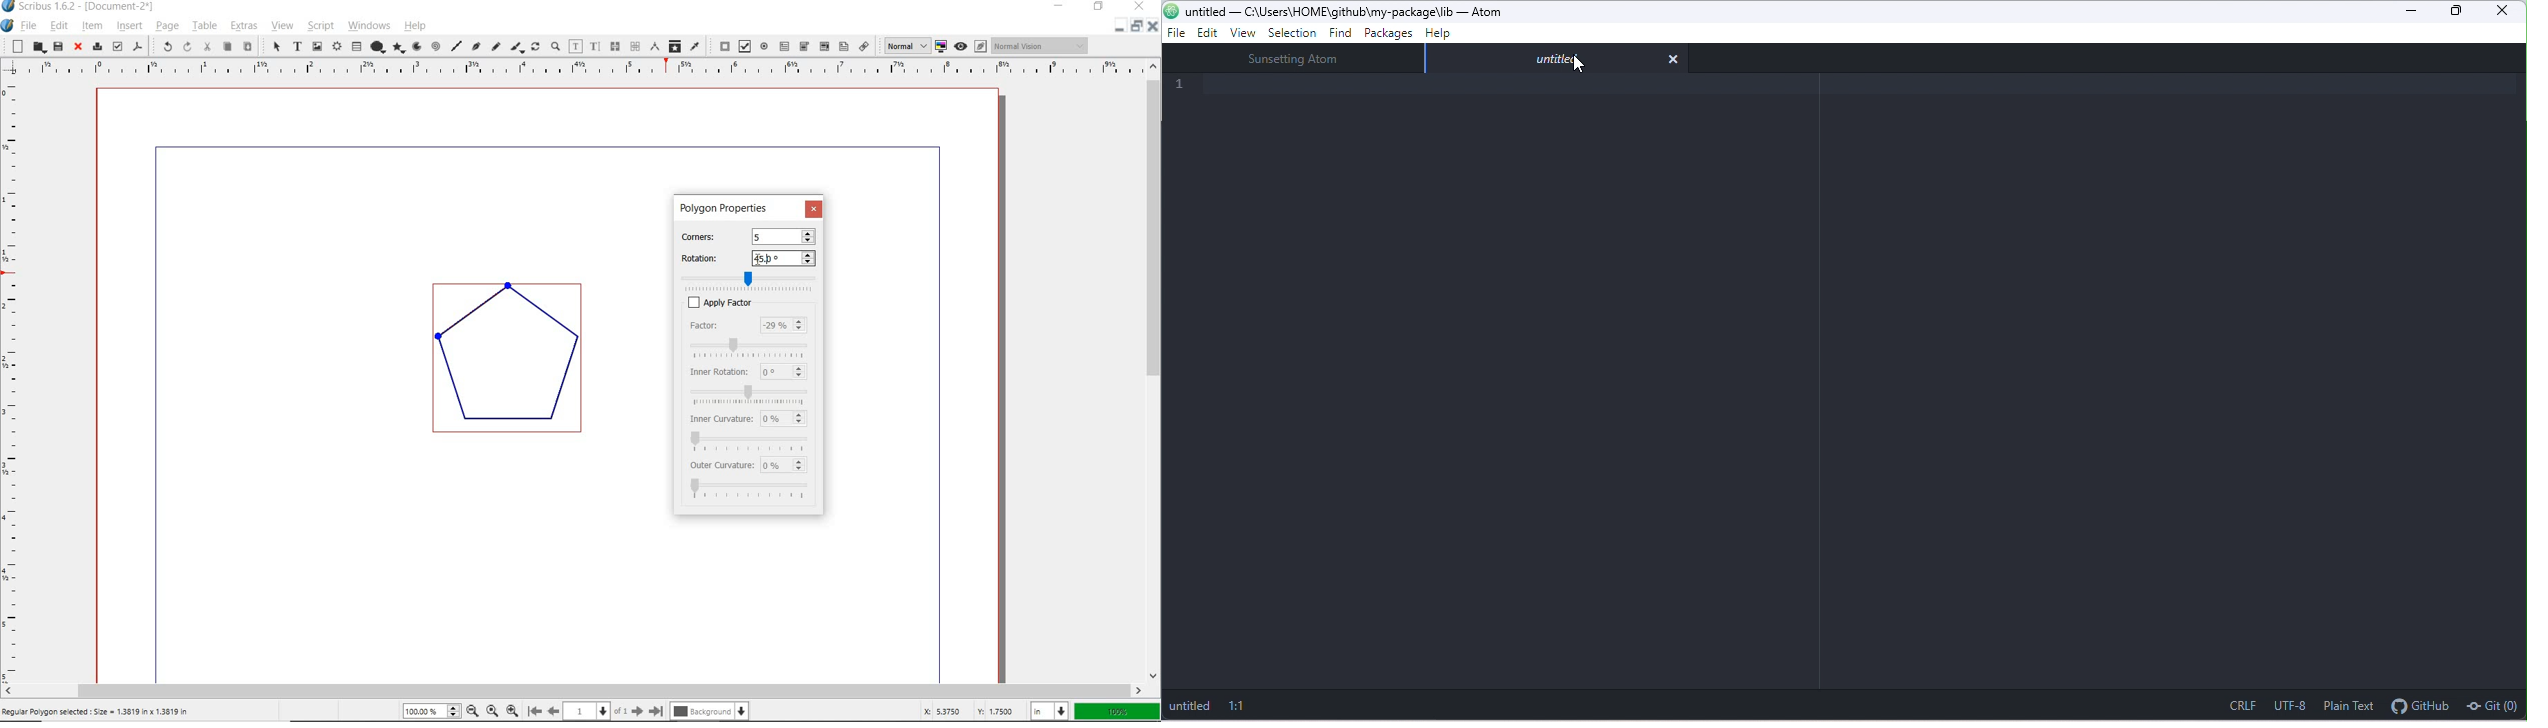 This screenshot has width=2548, height=728. What do you see at coordinates (241, 26) in the screenshot?
I see `extras` at bounding box center [241, 26].